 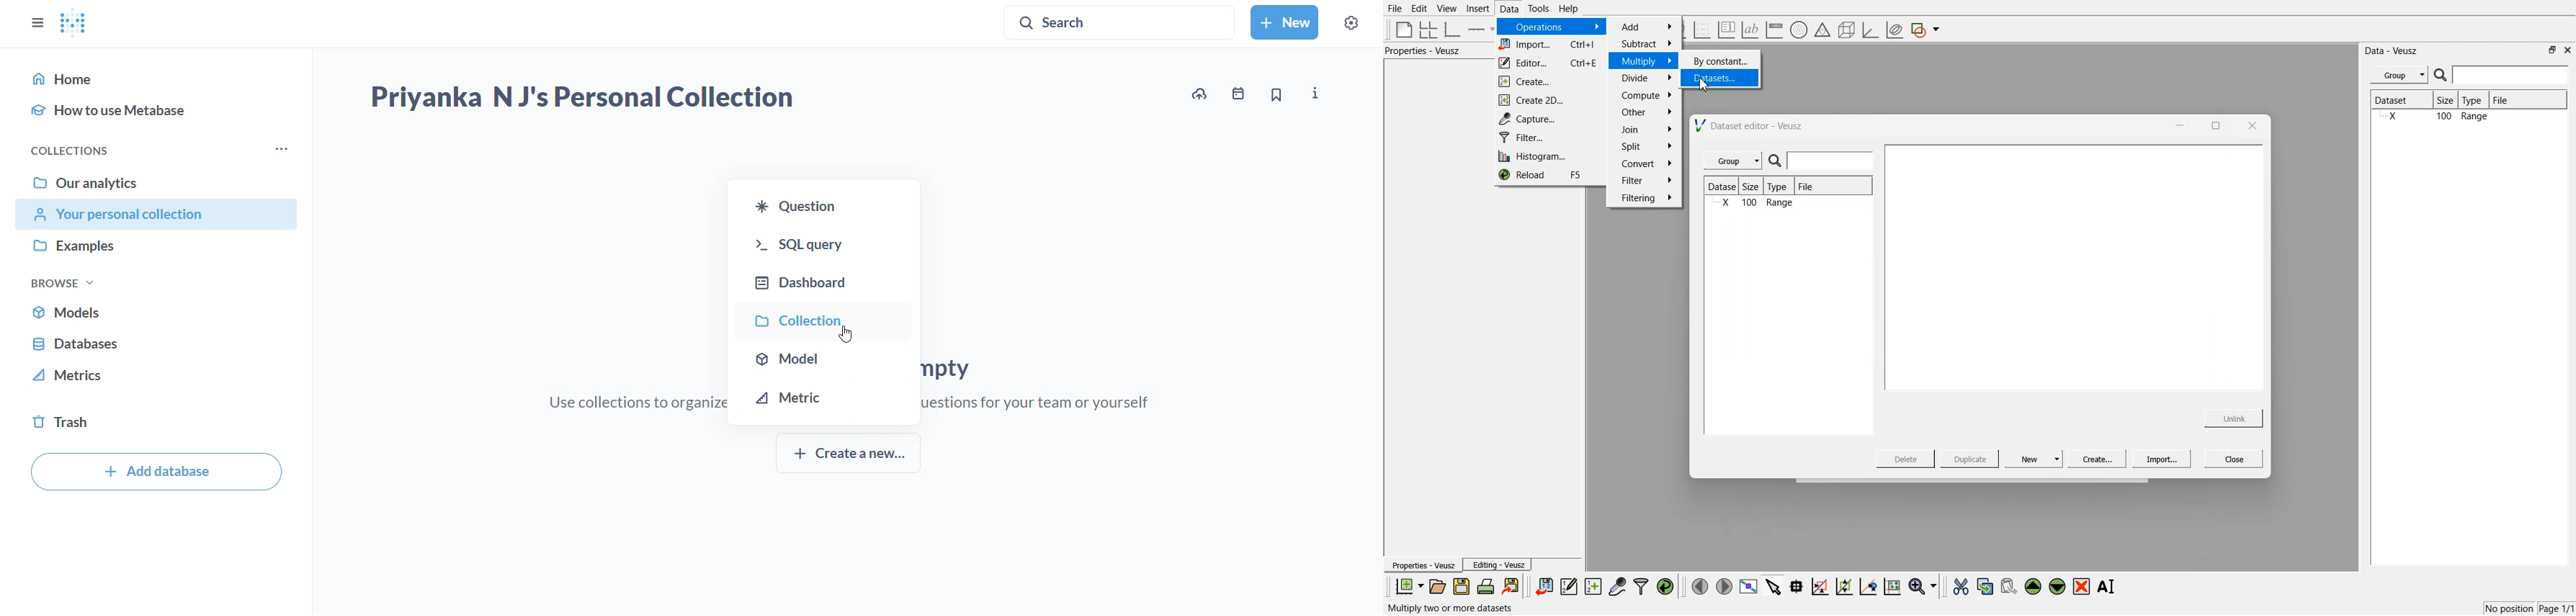 What do you see at coordinates (1643, 147) in the screenshot?
I see `Split` at bounding box center [1643, 147].